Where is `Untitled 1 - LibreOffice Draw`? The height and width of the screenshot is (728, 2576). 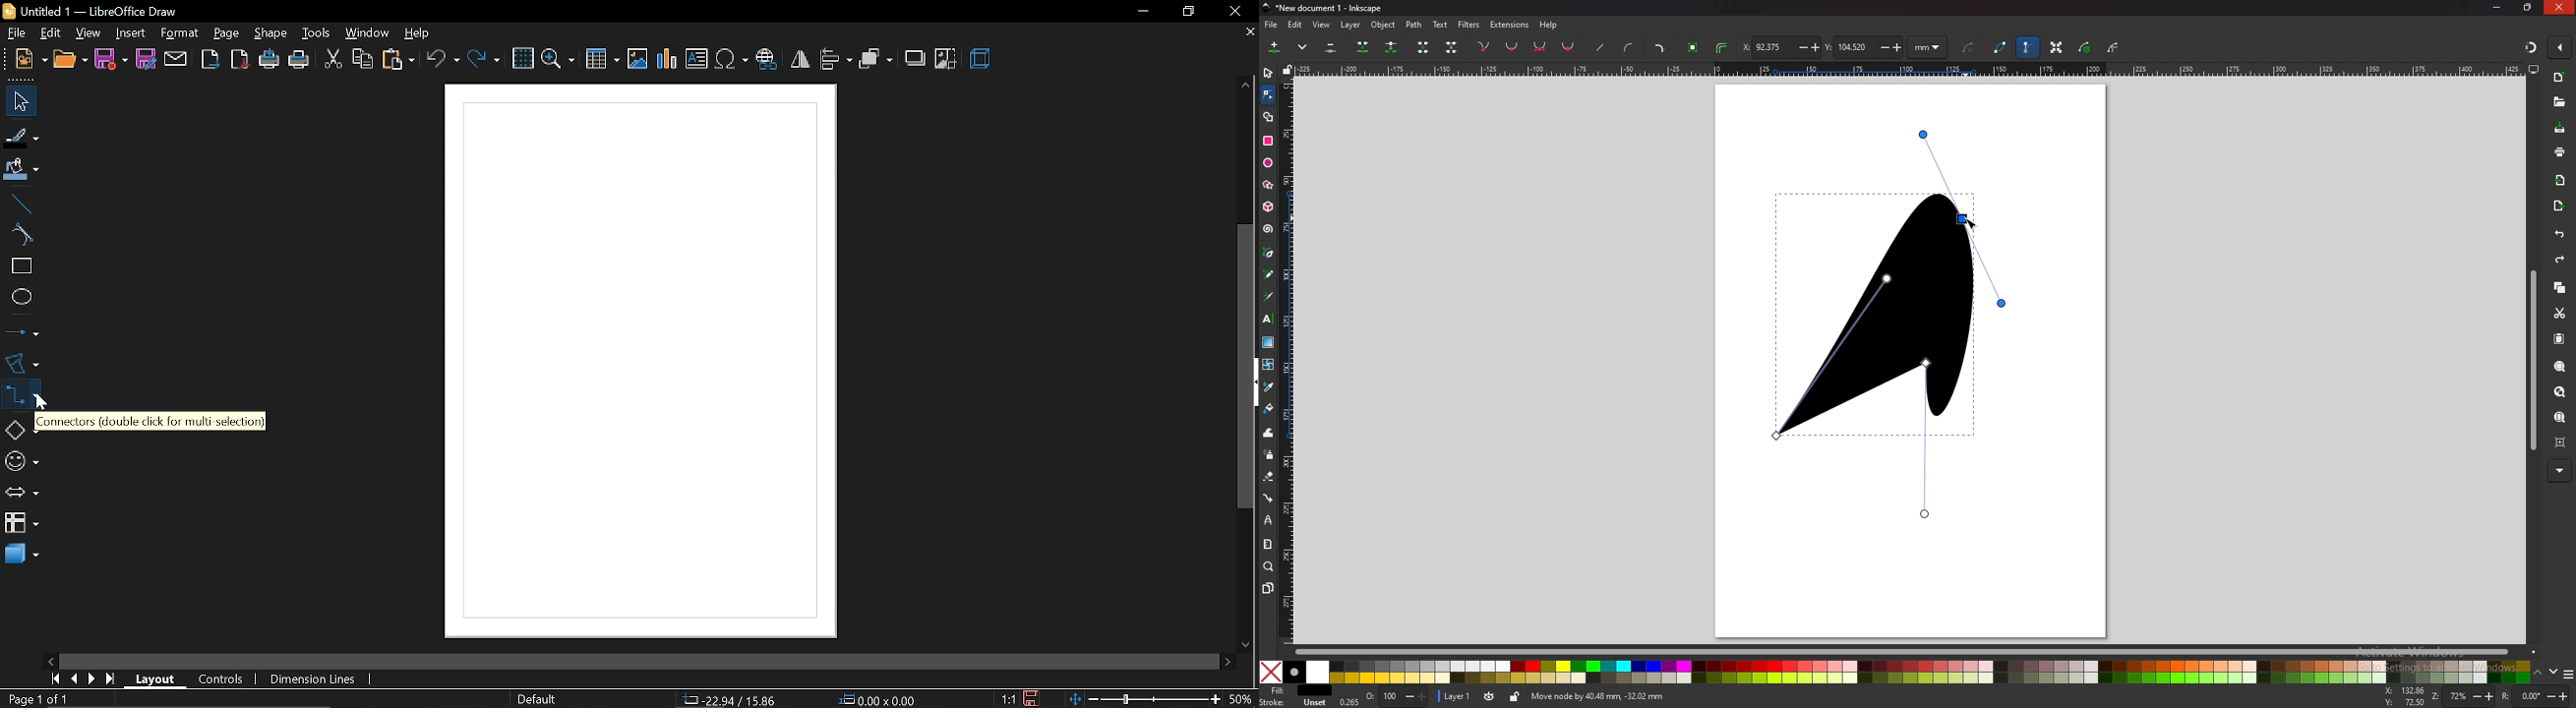
Untitled 1 - LibreOffice Draw is located at coordinates (91, 11).